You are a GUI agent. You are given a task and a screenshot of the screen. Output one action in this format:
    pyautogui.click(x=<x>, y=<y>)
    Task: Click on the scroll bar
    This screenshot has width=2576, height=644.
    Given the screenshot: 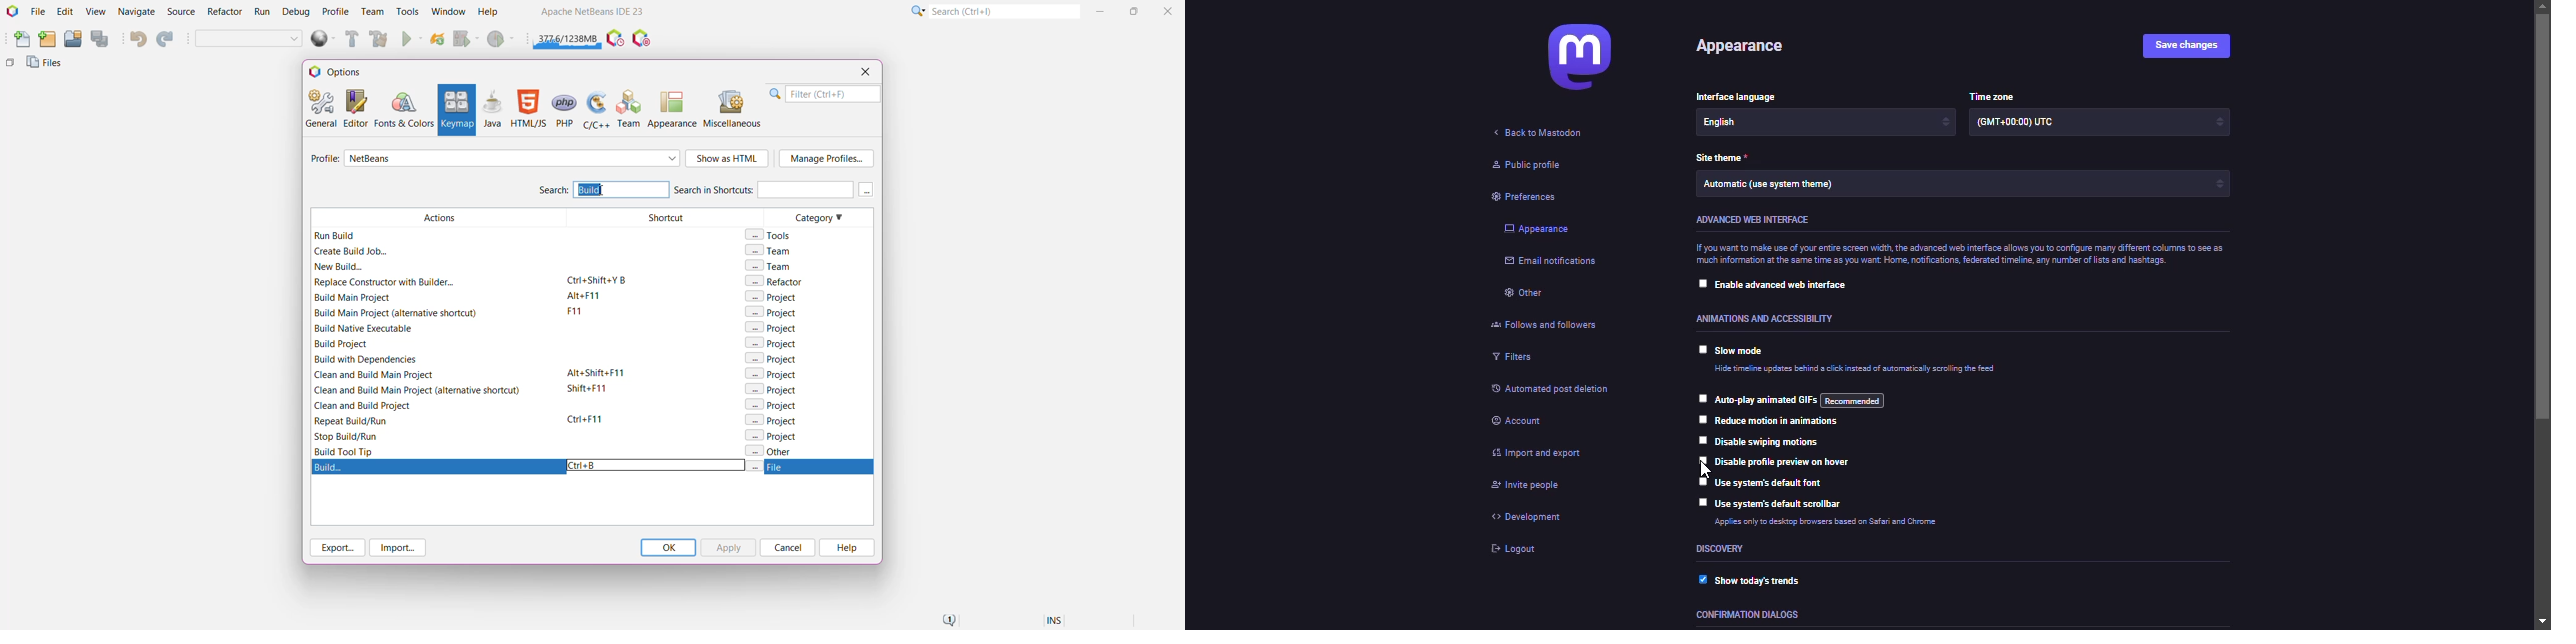 What is the action you would take?
    pyautogui.click(x=2544, y=316)
    